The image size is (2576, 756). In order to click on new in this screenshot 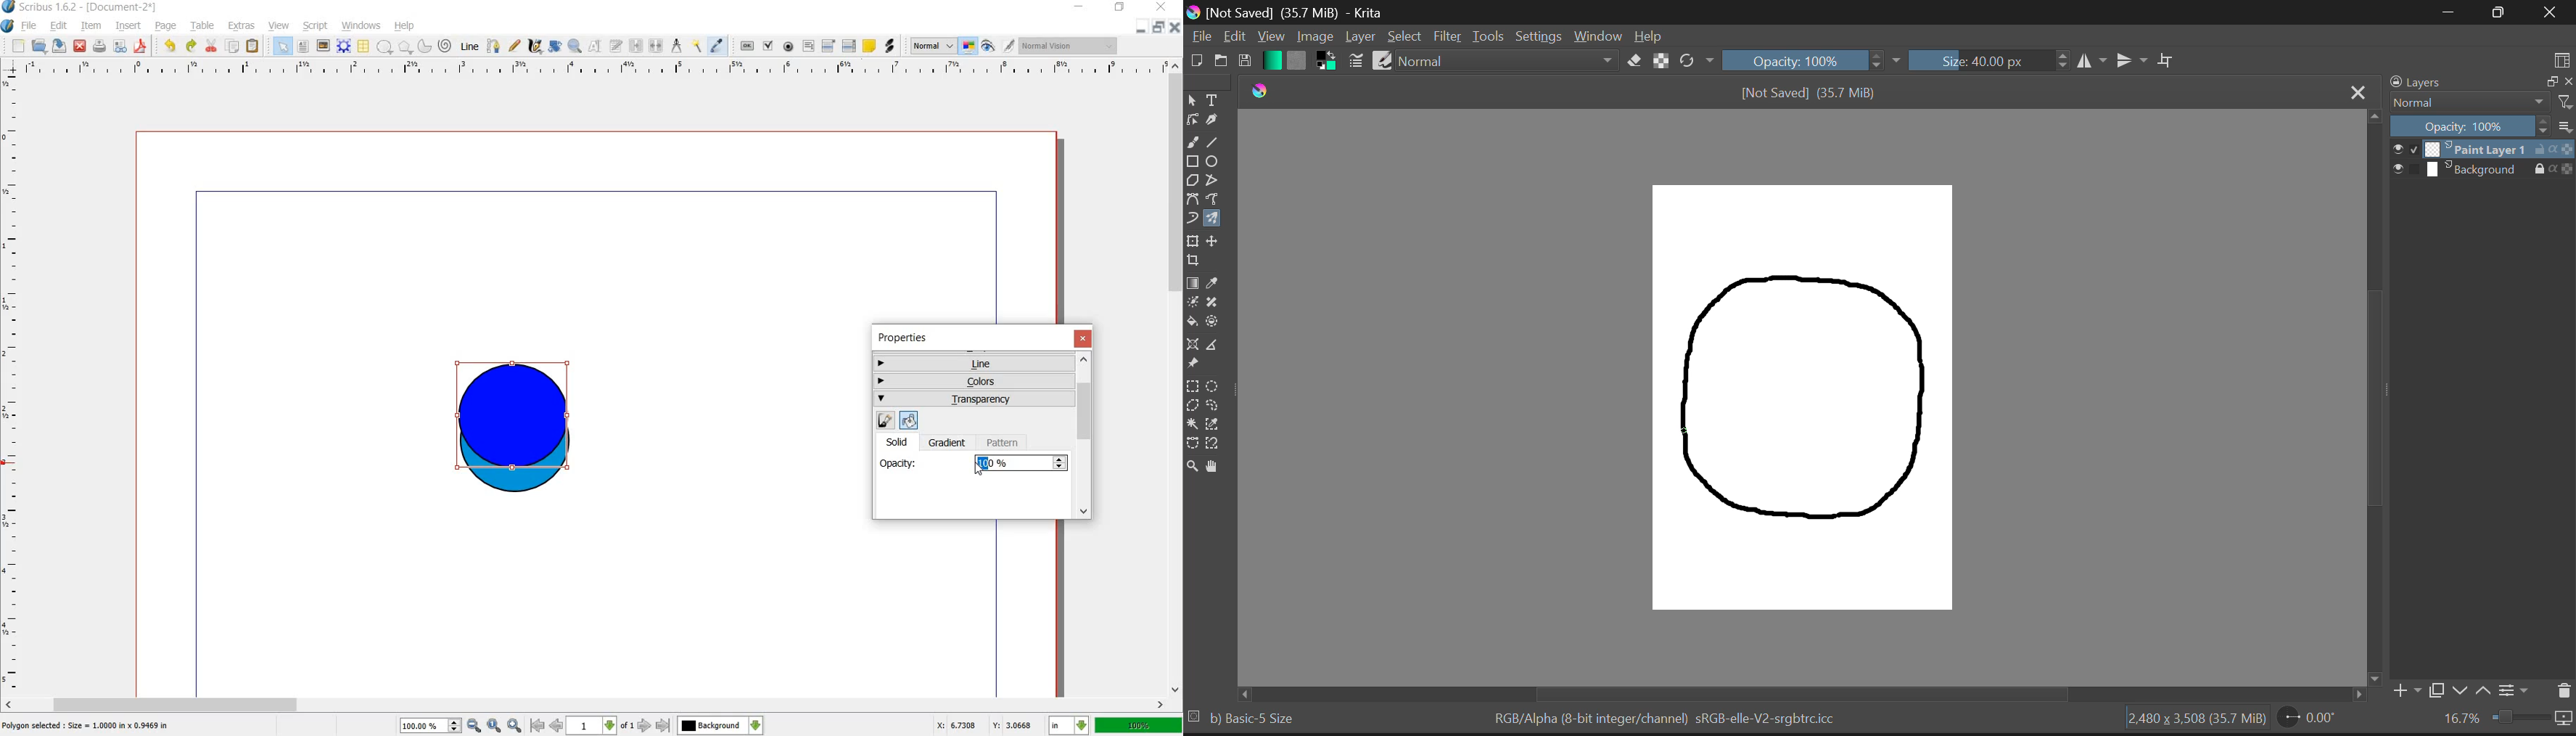, I will do `click(18, 47)`.